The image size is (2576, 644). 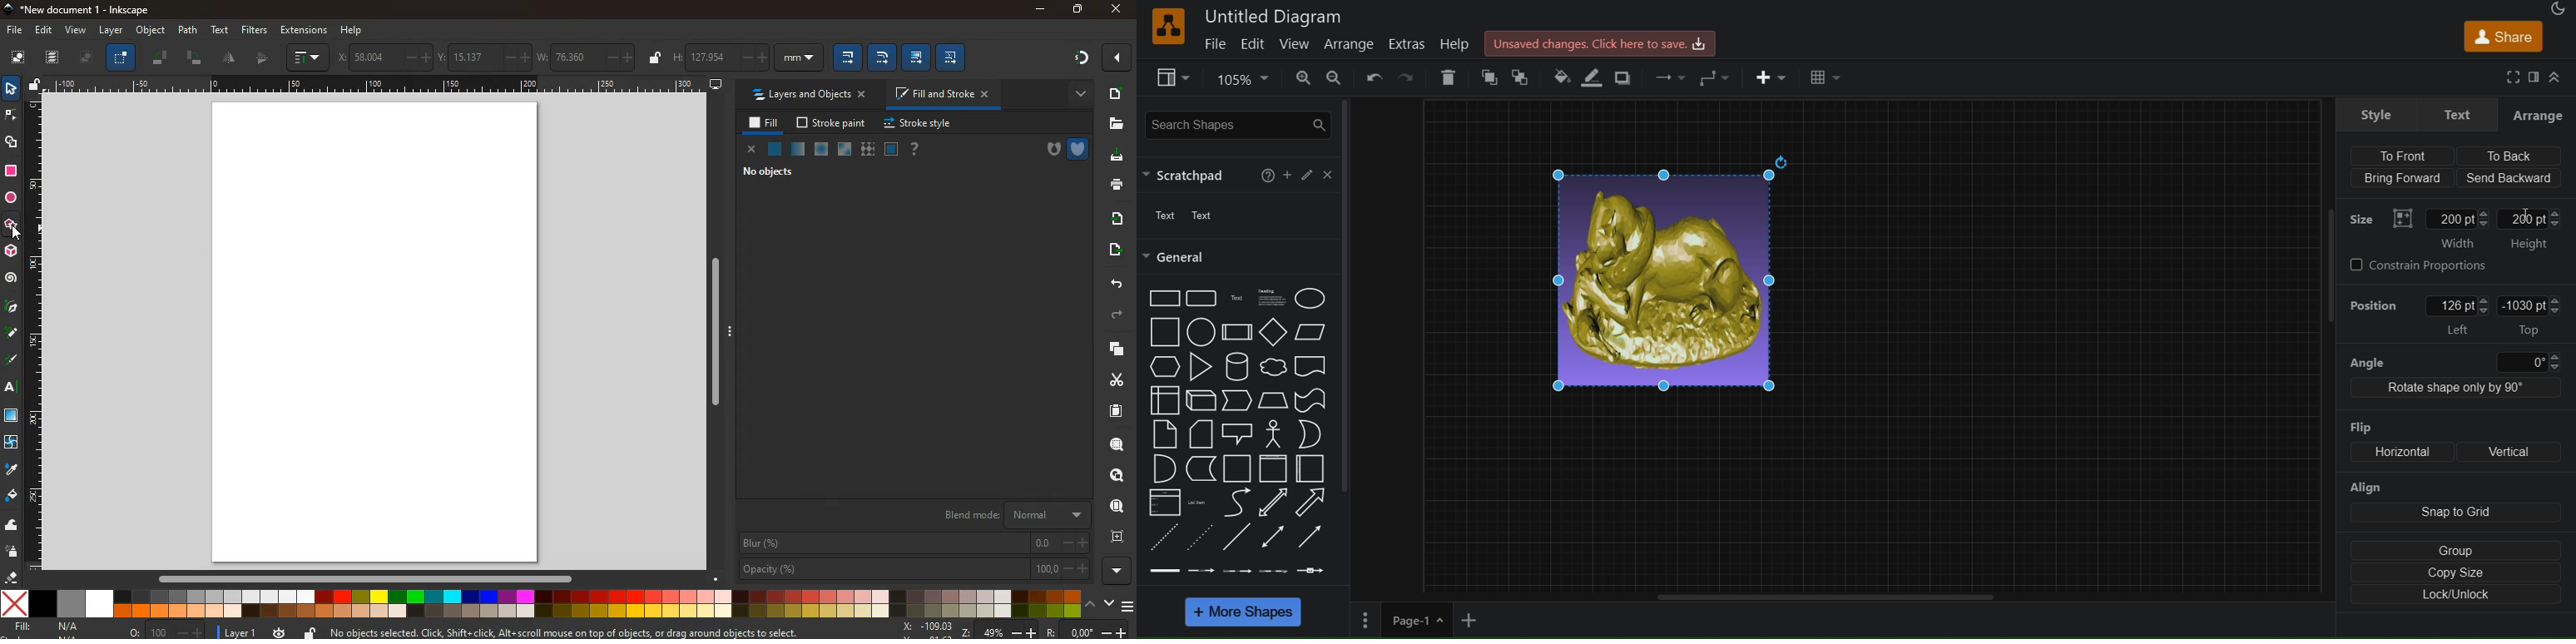 I want to click on text, so click(x=2457, y=114).